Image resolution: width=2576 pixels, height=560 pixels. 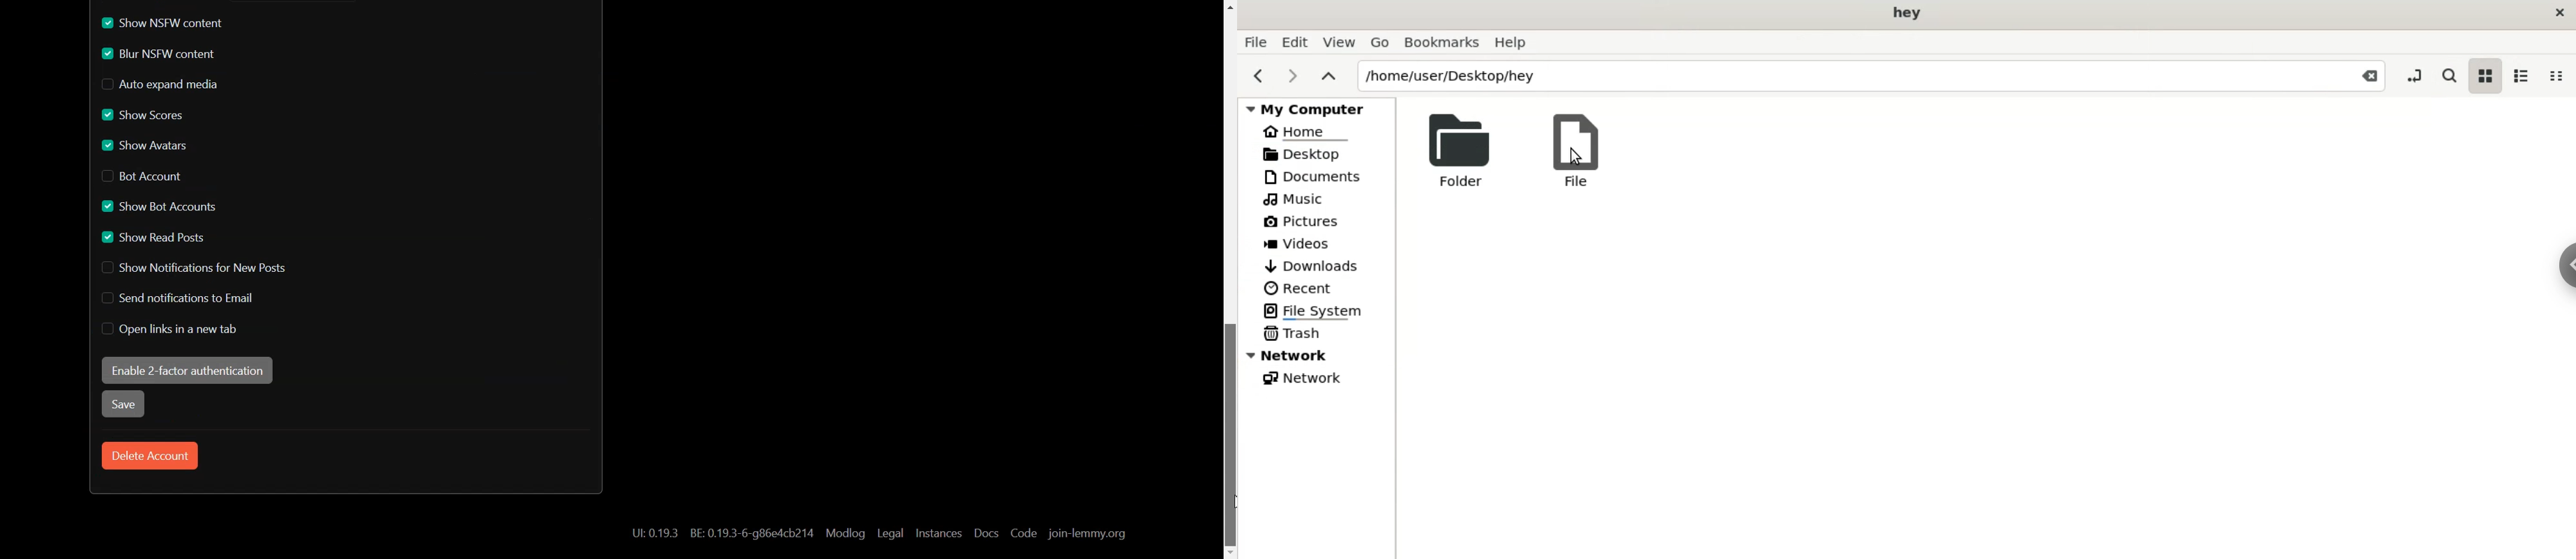 What do you see at coordinates (2448, 77) in the screenshot?
I see `search` at bounding box center [2448, 77].